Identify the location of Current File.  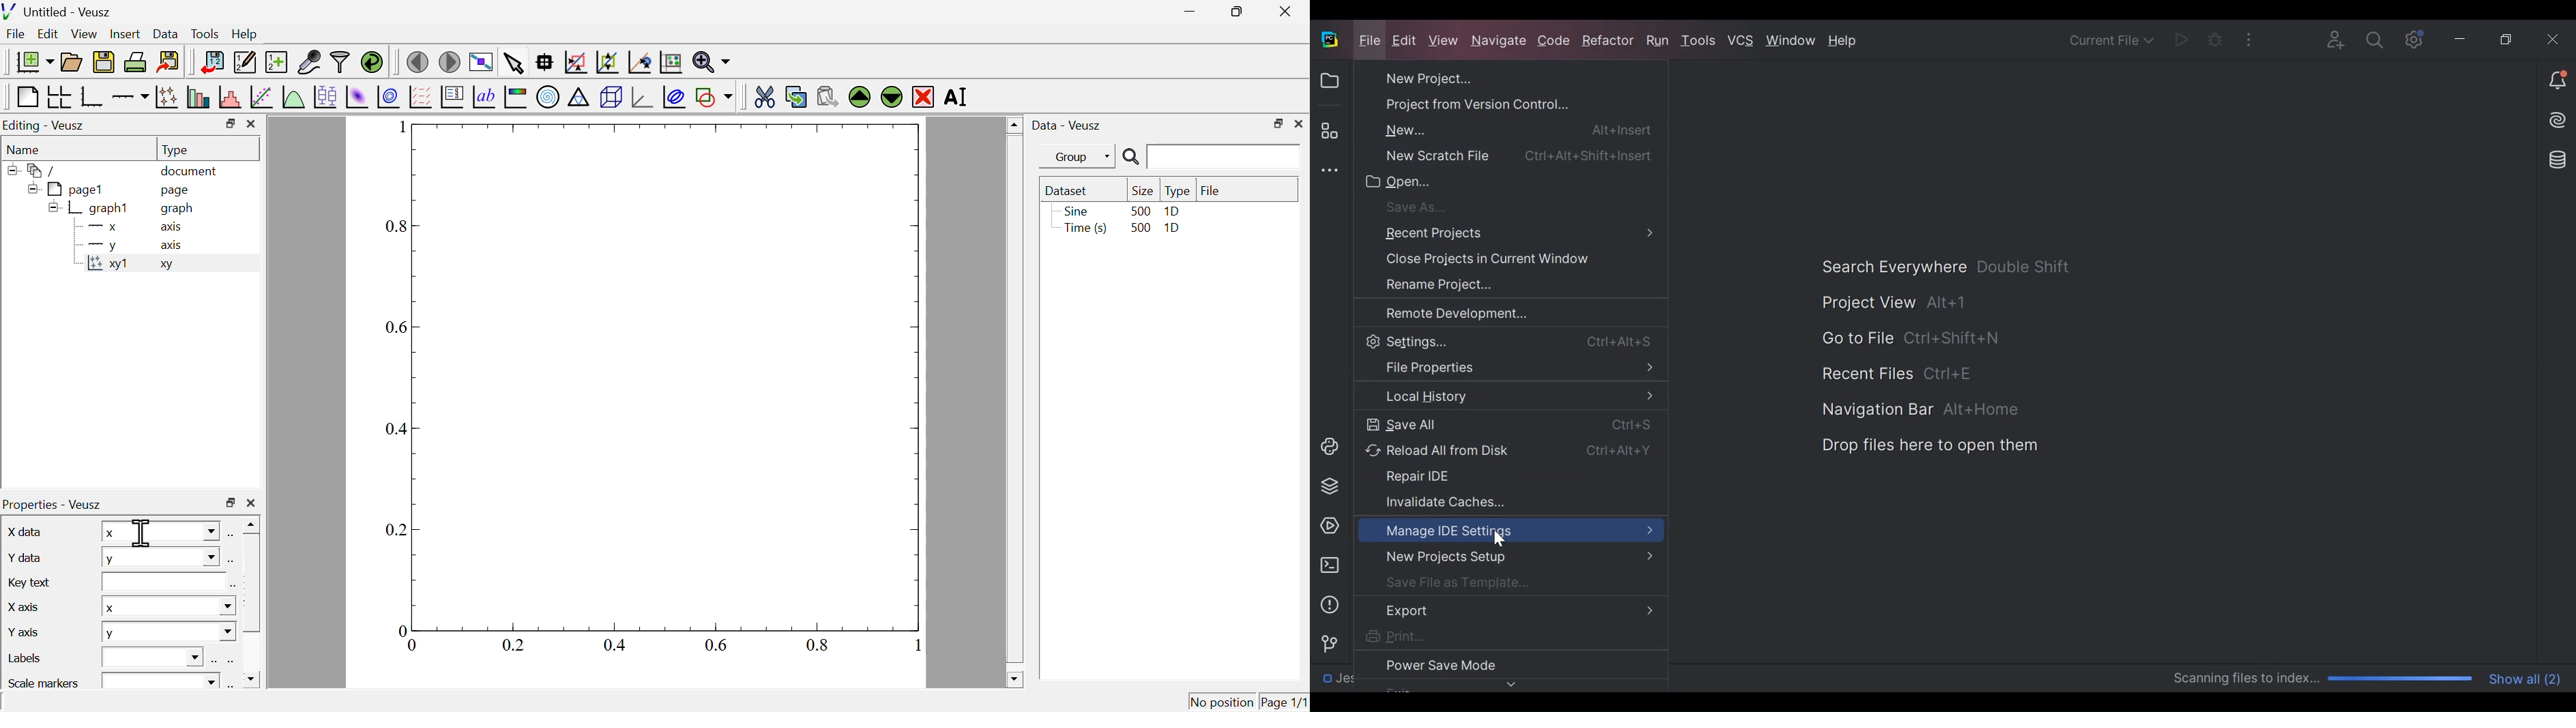
(2112, 39).